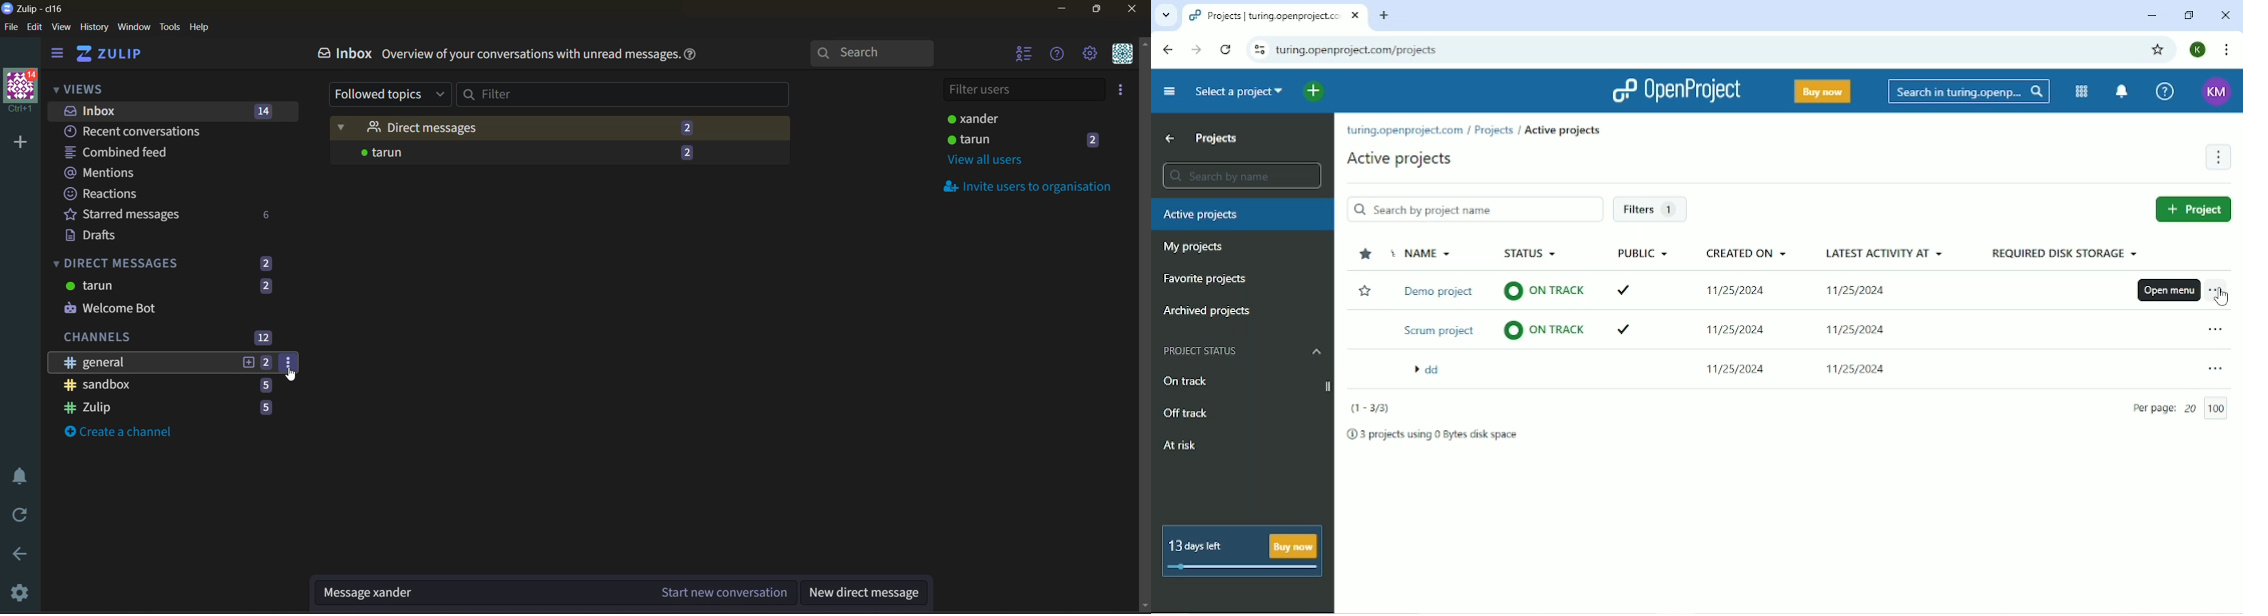  I want to click on Open menu, so click(2169, 291).